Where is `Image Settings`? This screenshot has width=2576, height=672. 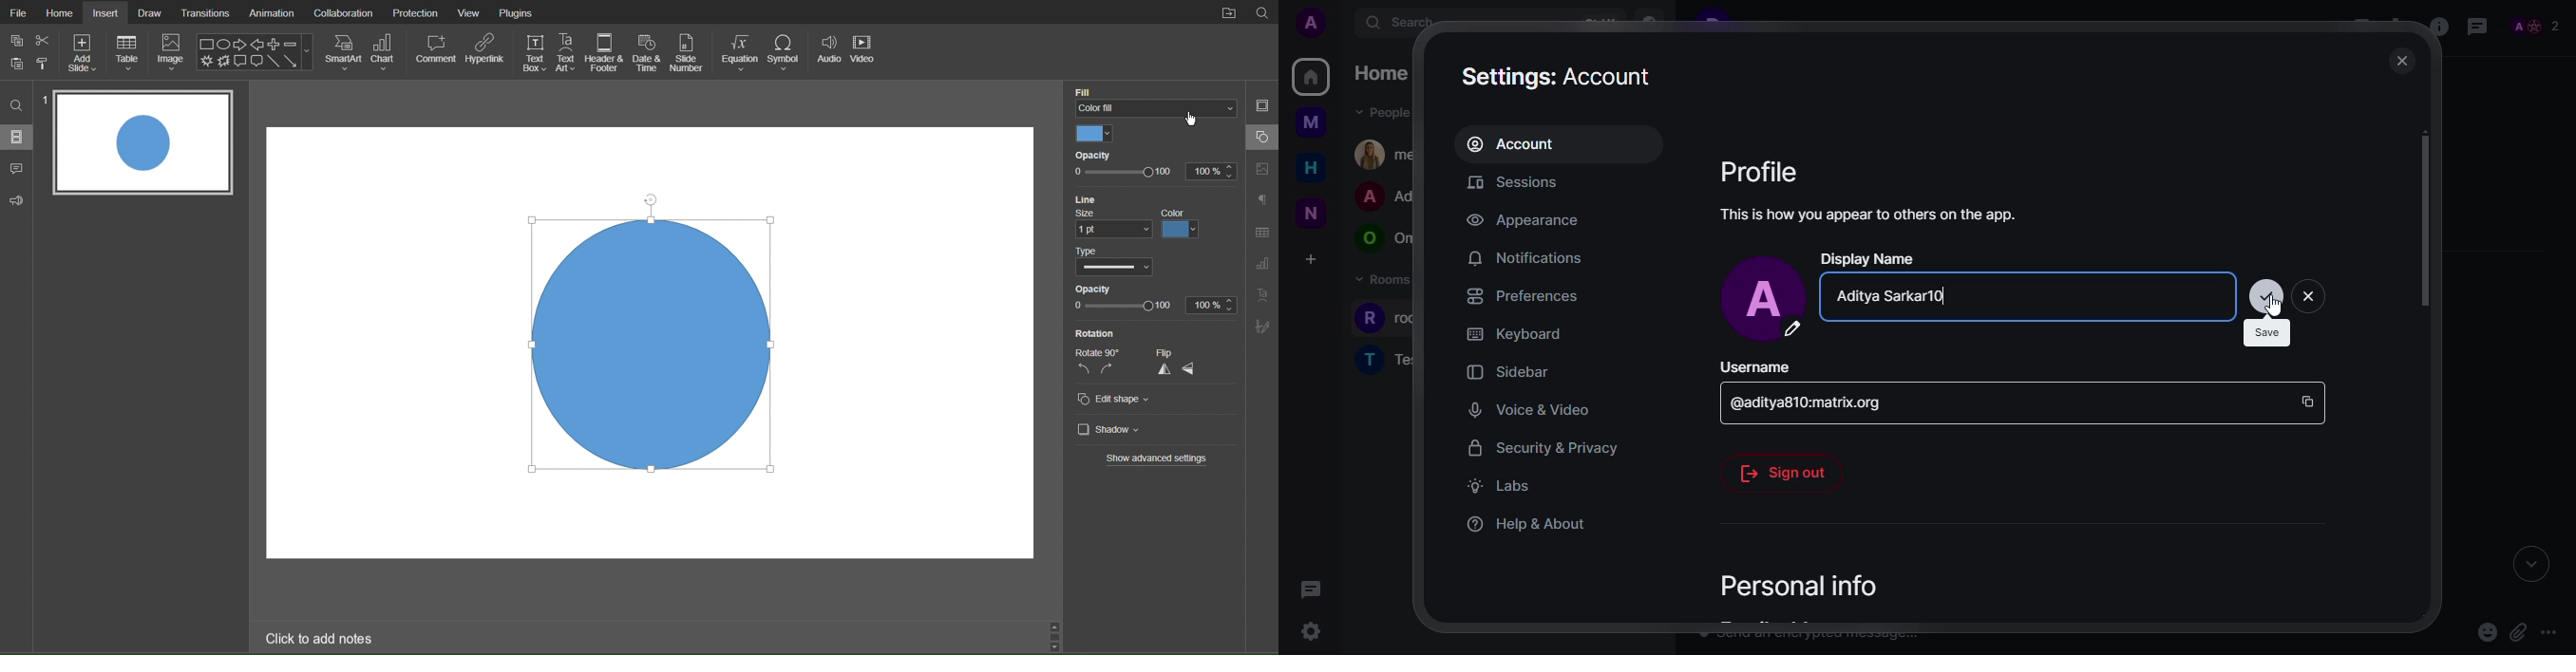
Image Settings is located at coordinates (1260, 168).